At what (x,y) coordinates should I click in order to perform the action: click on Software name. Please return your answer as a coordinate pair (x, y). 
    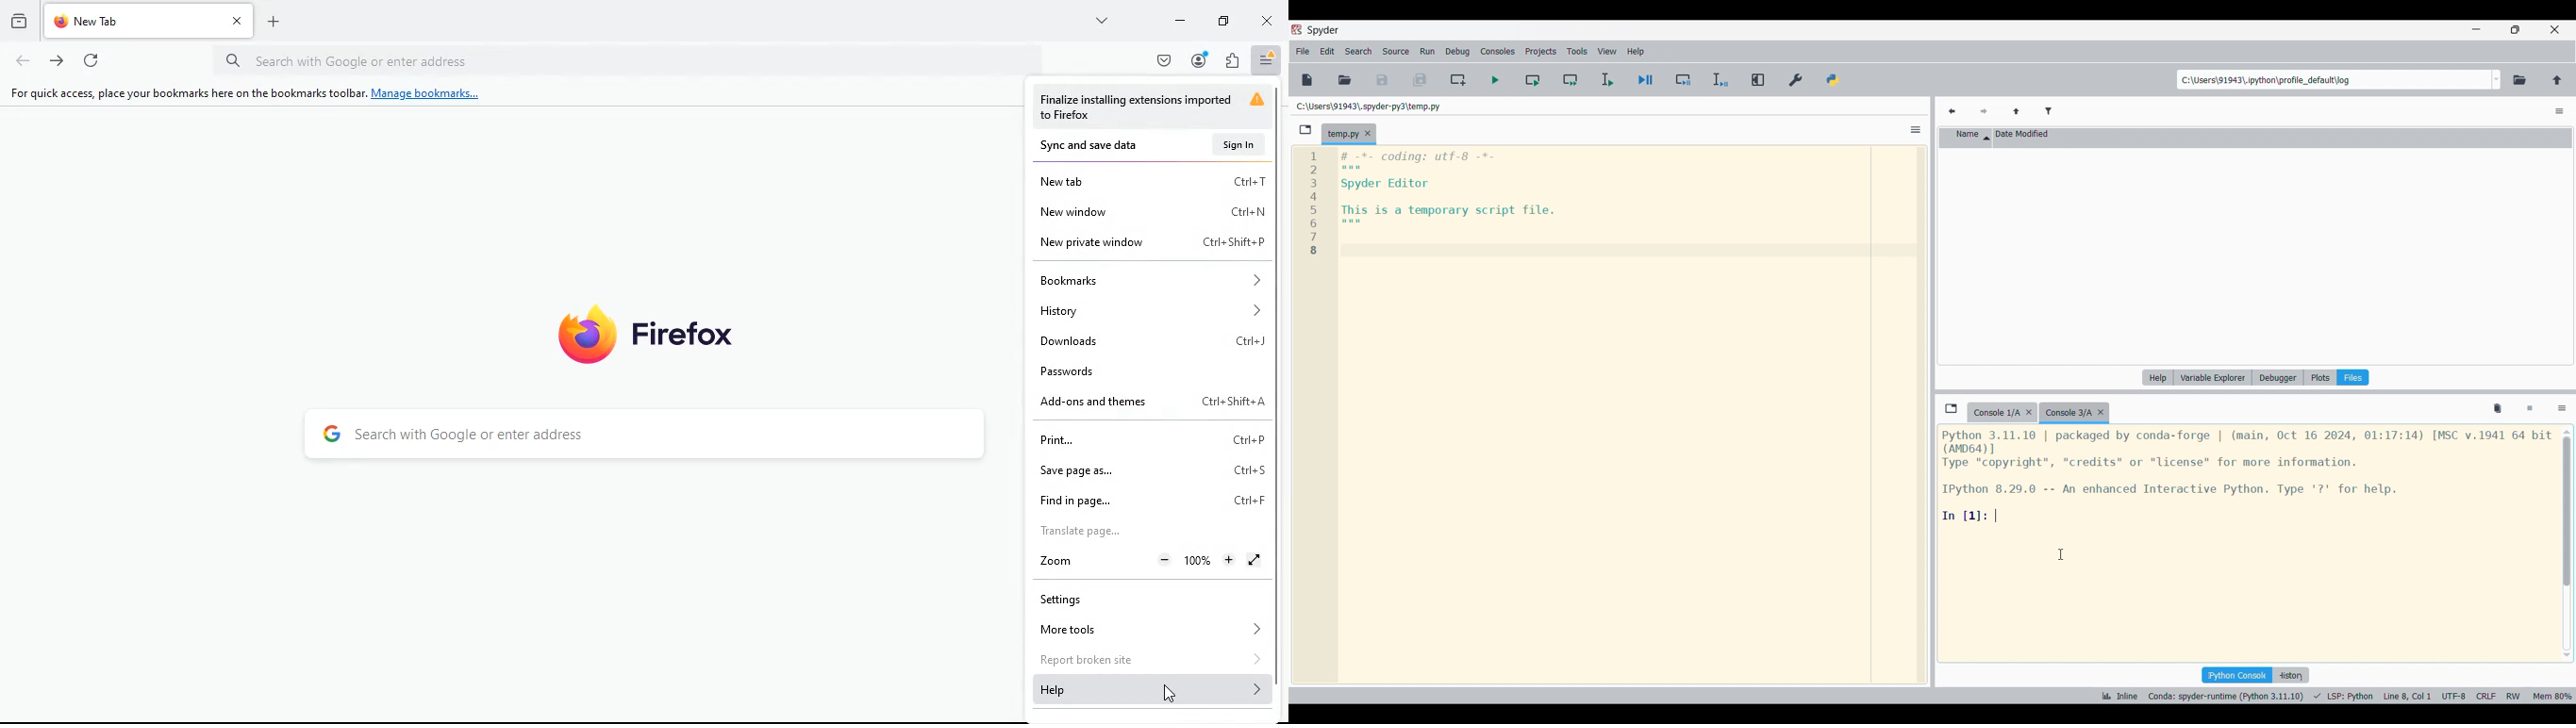
    Looking at the image, I should click on (1324, 31).